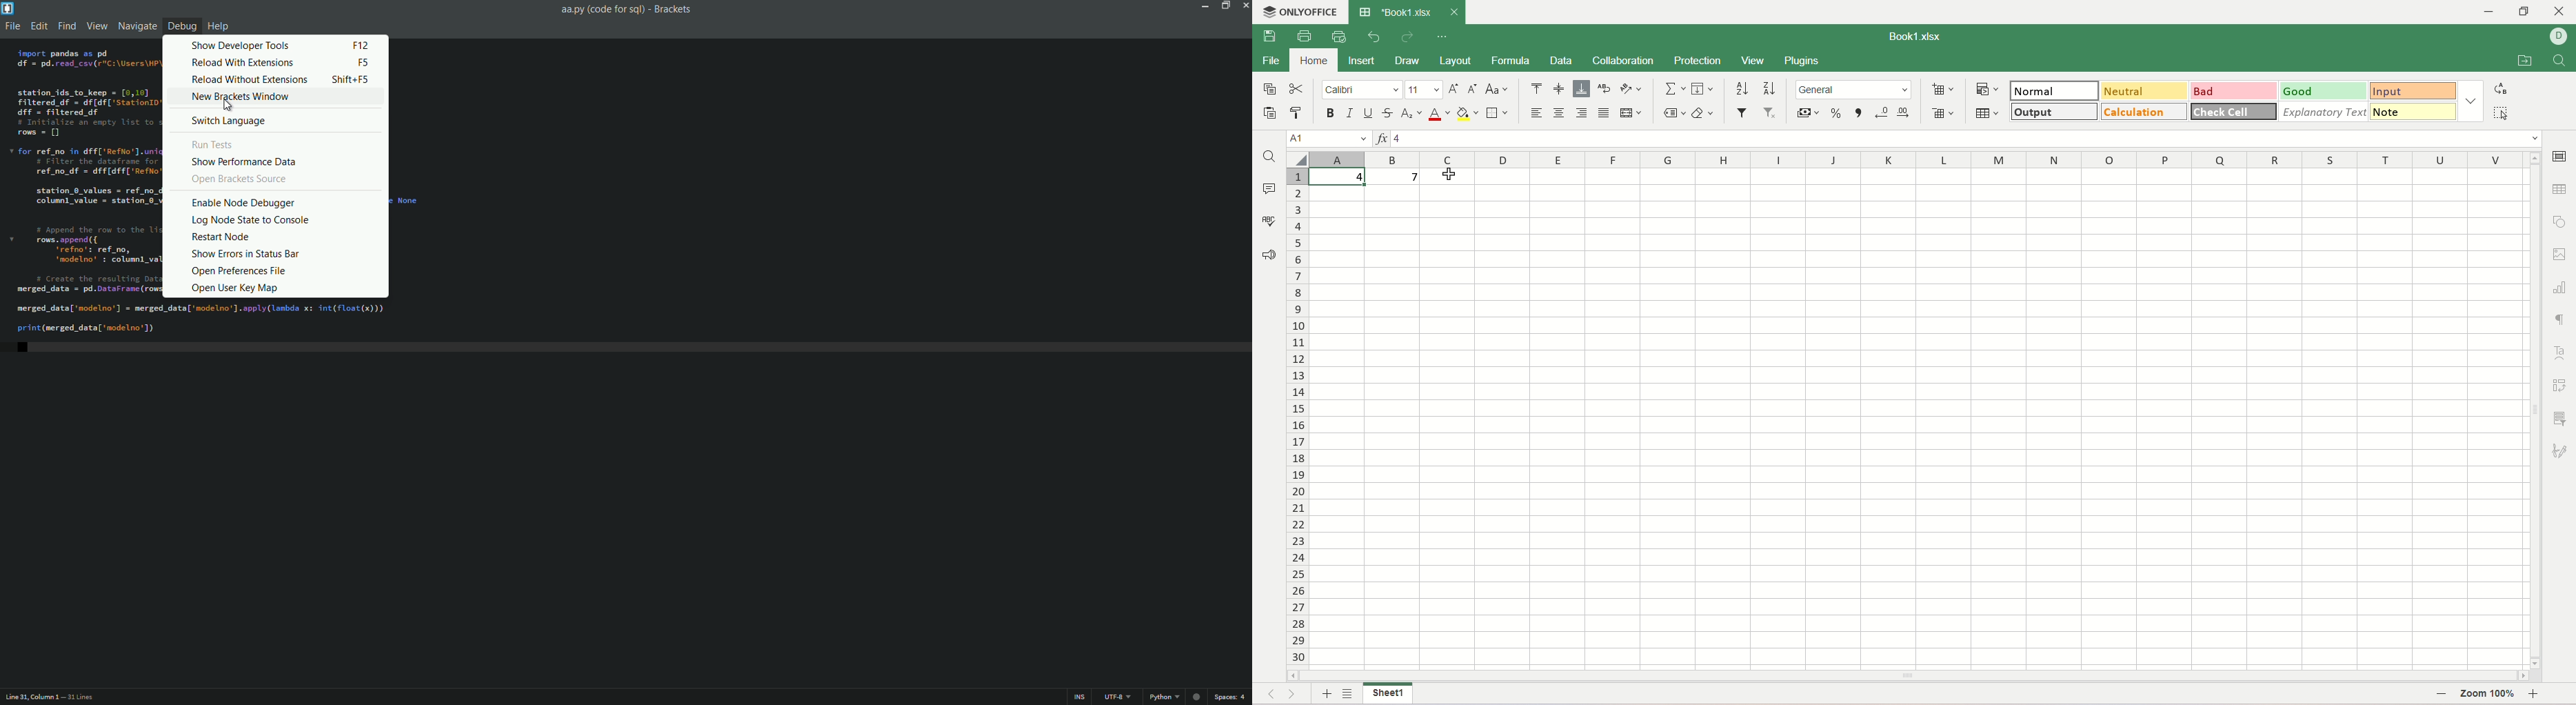  What do you see at coordinates (1741, 88) in the screenshot?
I see `sort ascending` at bounding box center [1741, 88].